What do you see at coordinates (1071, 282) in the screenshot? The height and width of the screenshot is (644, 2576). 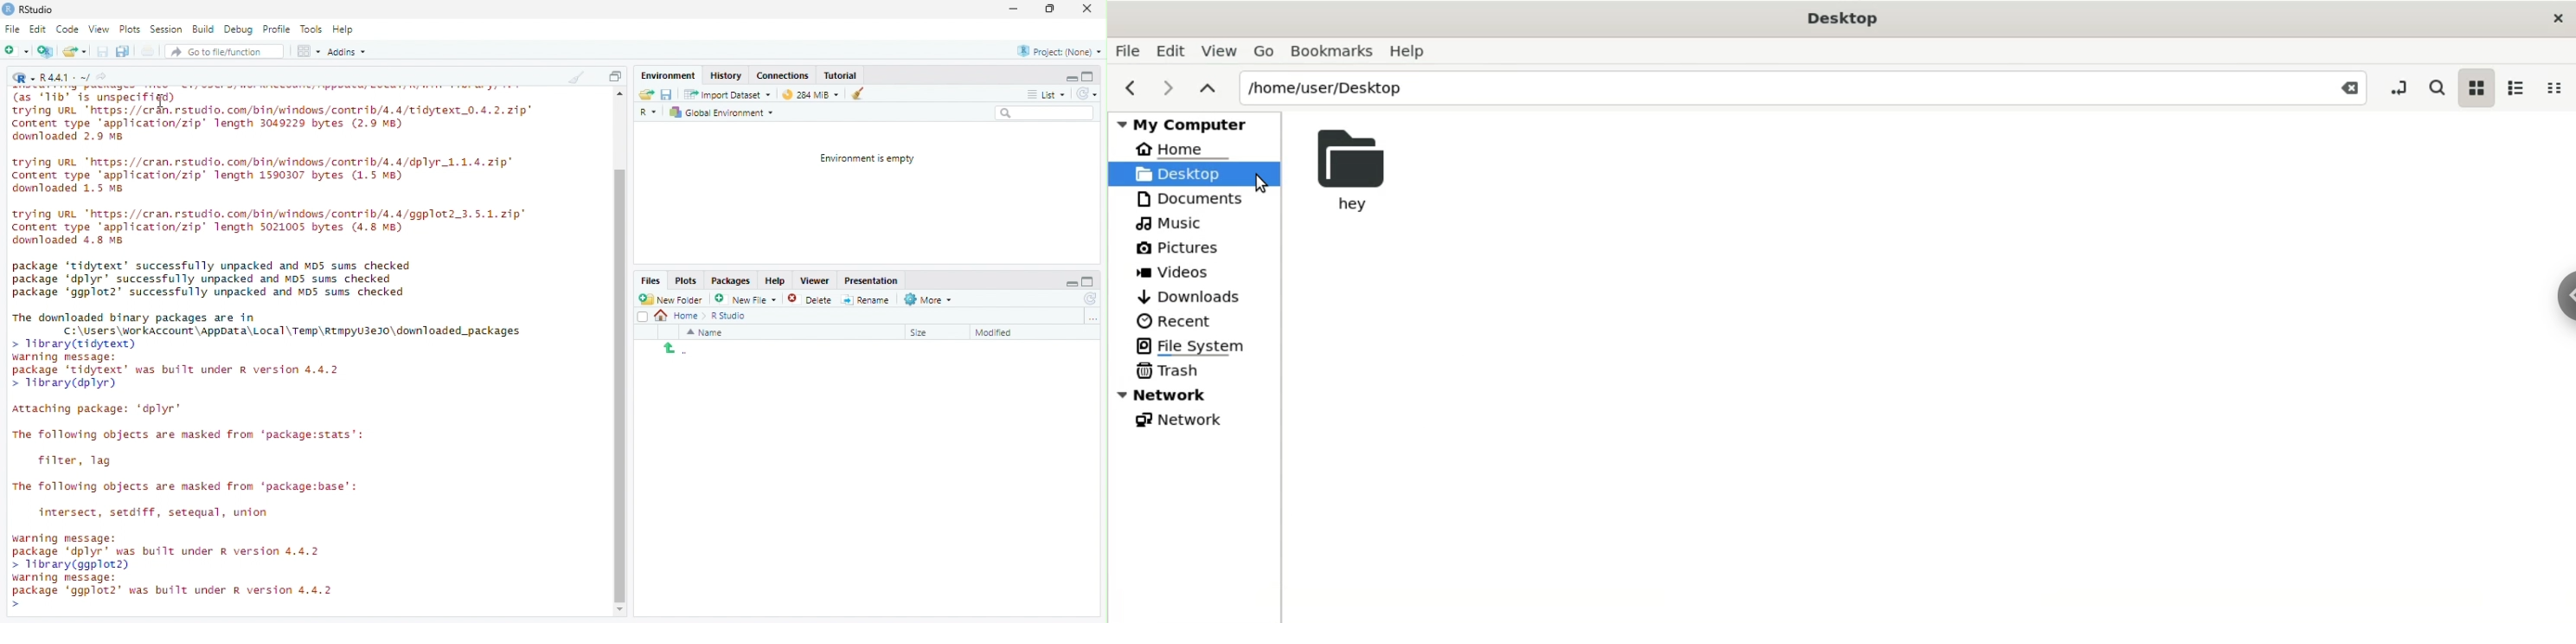 I see `Minimize` at bounding box center [1071, 282].